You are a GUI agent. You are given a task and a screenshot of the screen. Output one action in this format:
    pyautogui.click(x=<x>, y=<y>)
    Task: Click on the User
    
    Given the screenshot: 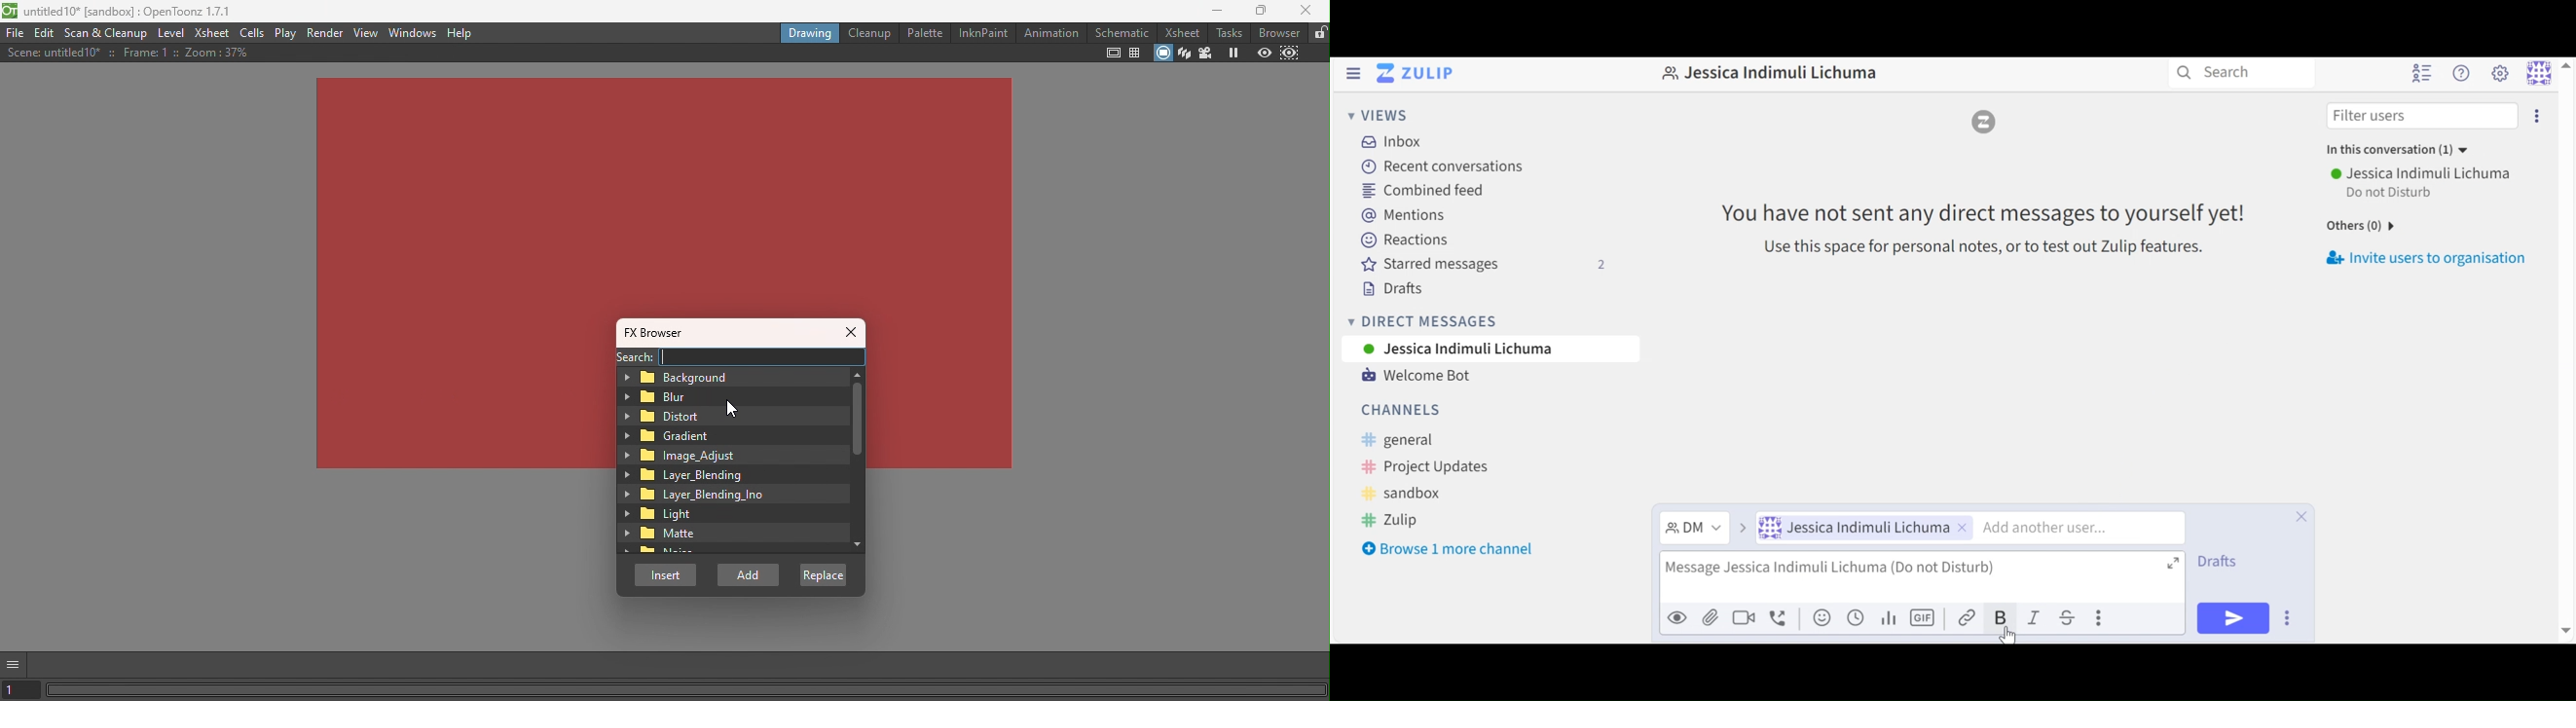 What is the action you would take?
    pyautogui.click(x=1469, y=349)
    